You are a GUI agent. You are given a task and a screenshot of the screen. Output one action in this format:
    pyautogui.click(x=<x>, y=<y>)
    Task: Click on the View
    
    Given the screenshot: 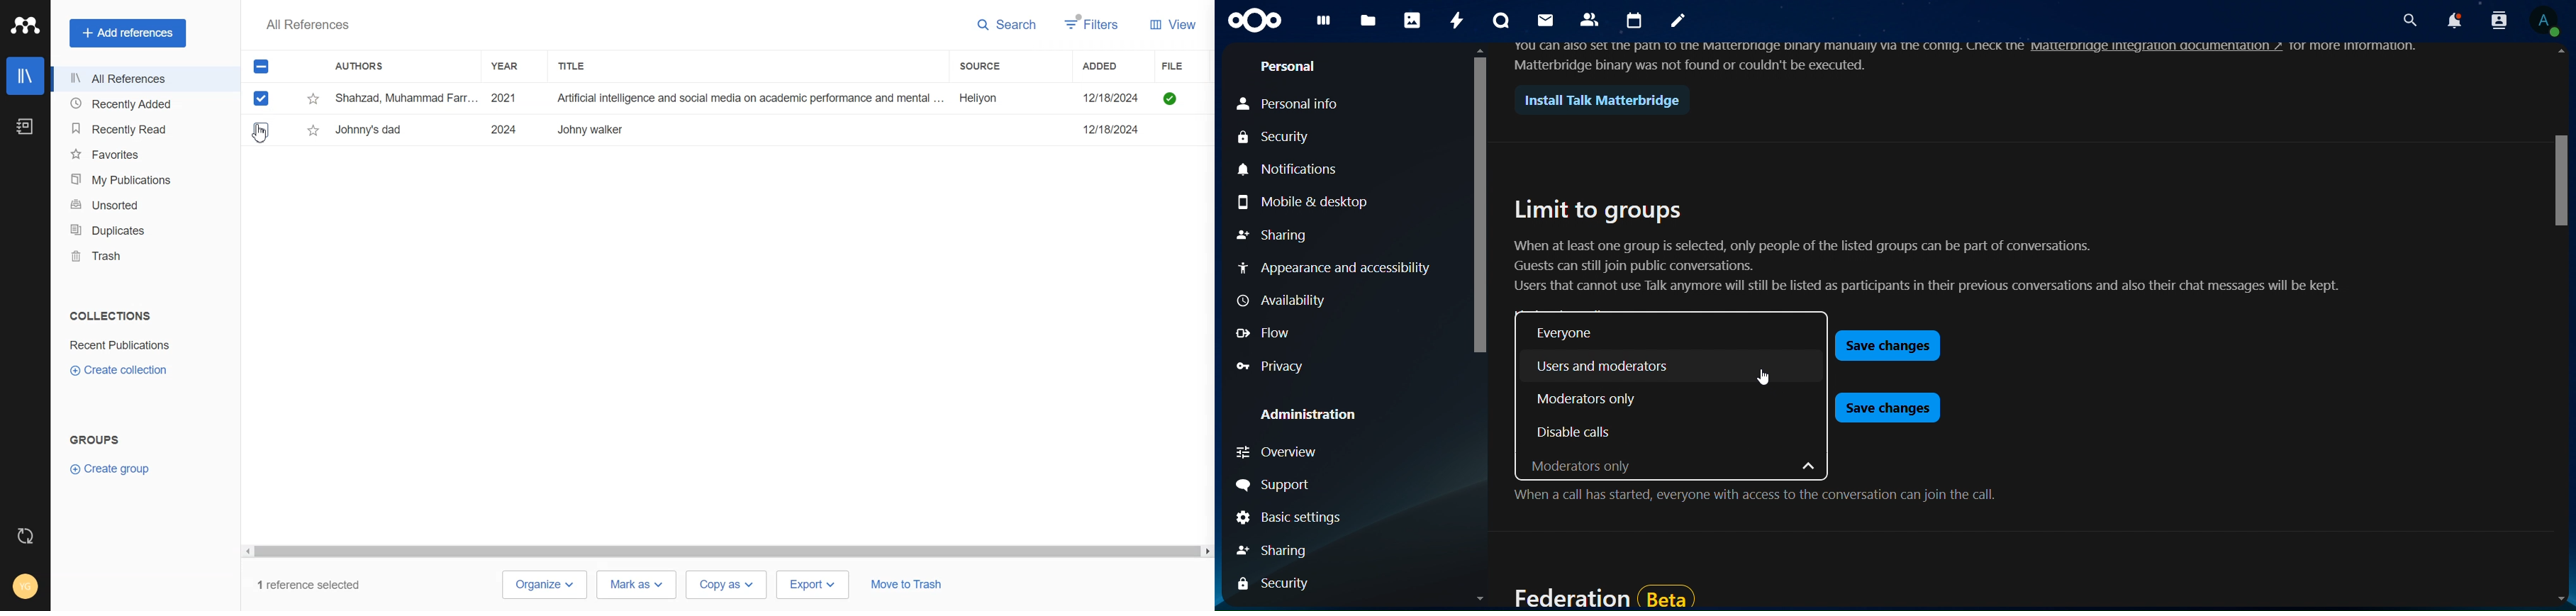 What is the action you would take?
    pyautogui.click(x=1173, y=23)
    